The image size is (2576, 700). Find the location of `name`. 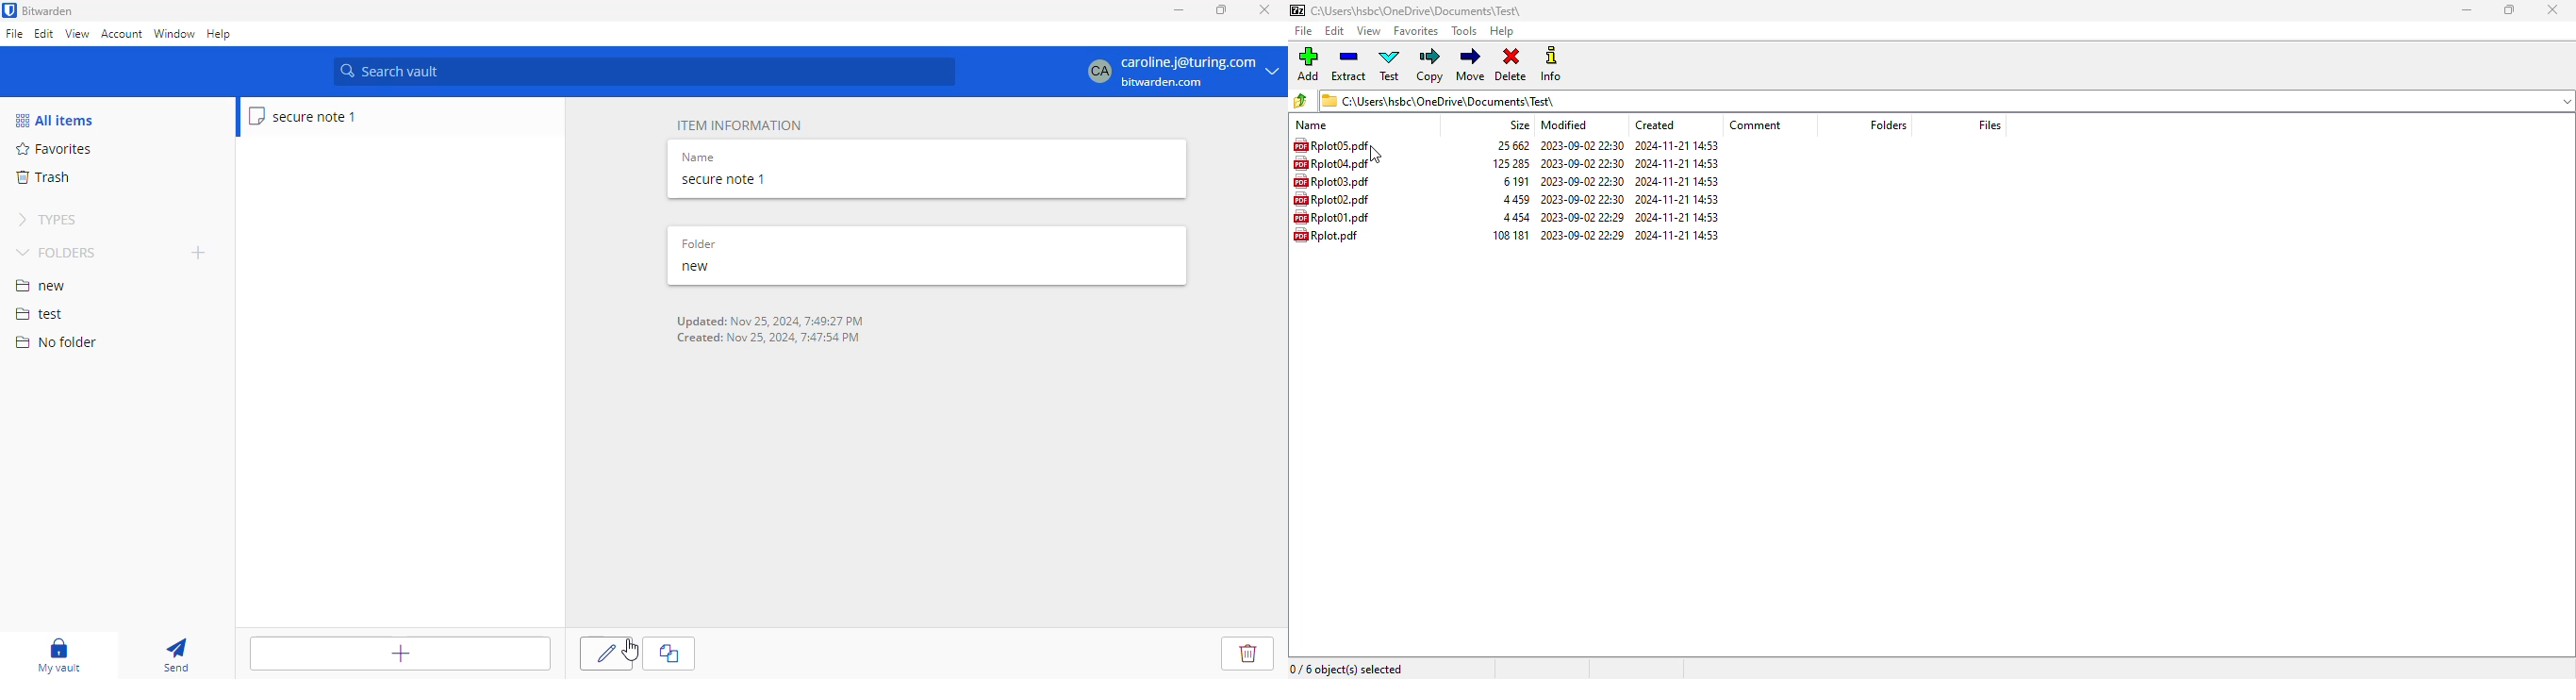

name is located at coordinates (699, 157).